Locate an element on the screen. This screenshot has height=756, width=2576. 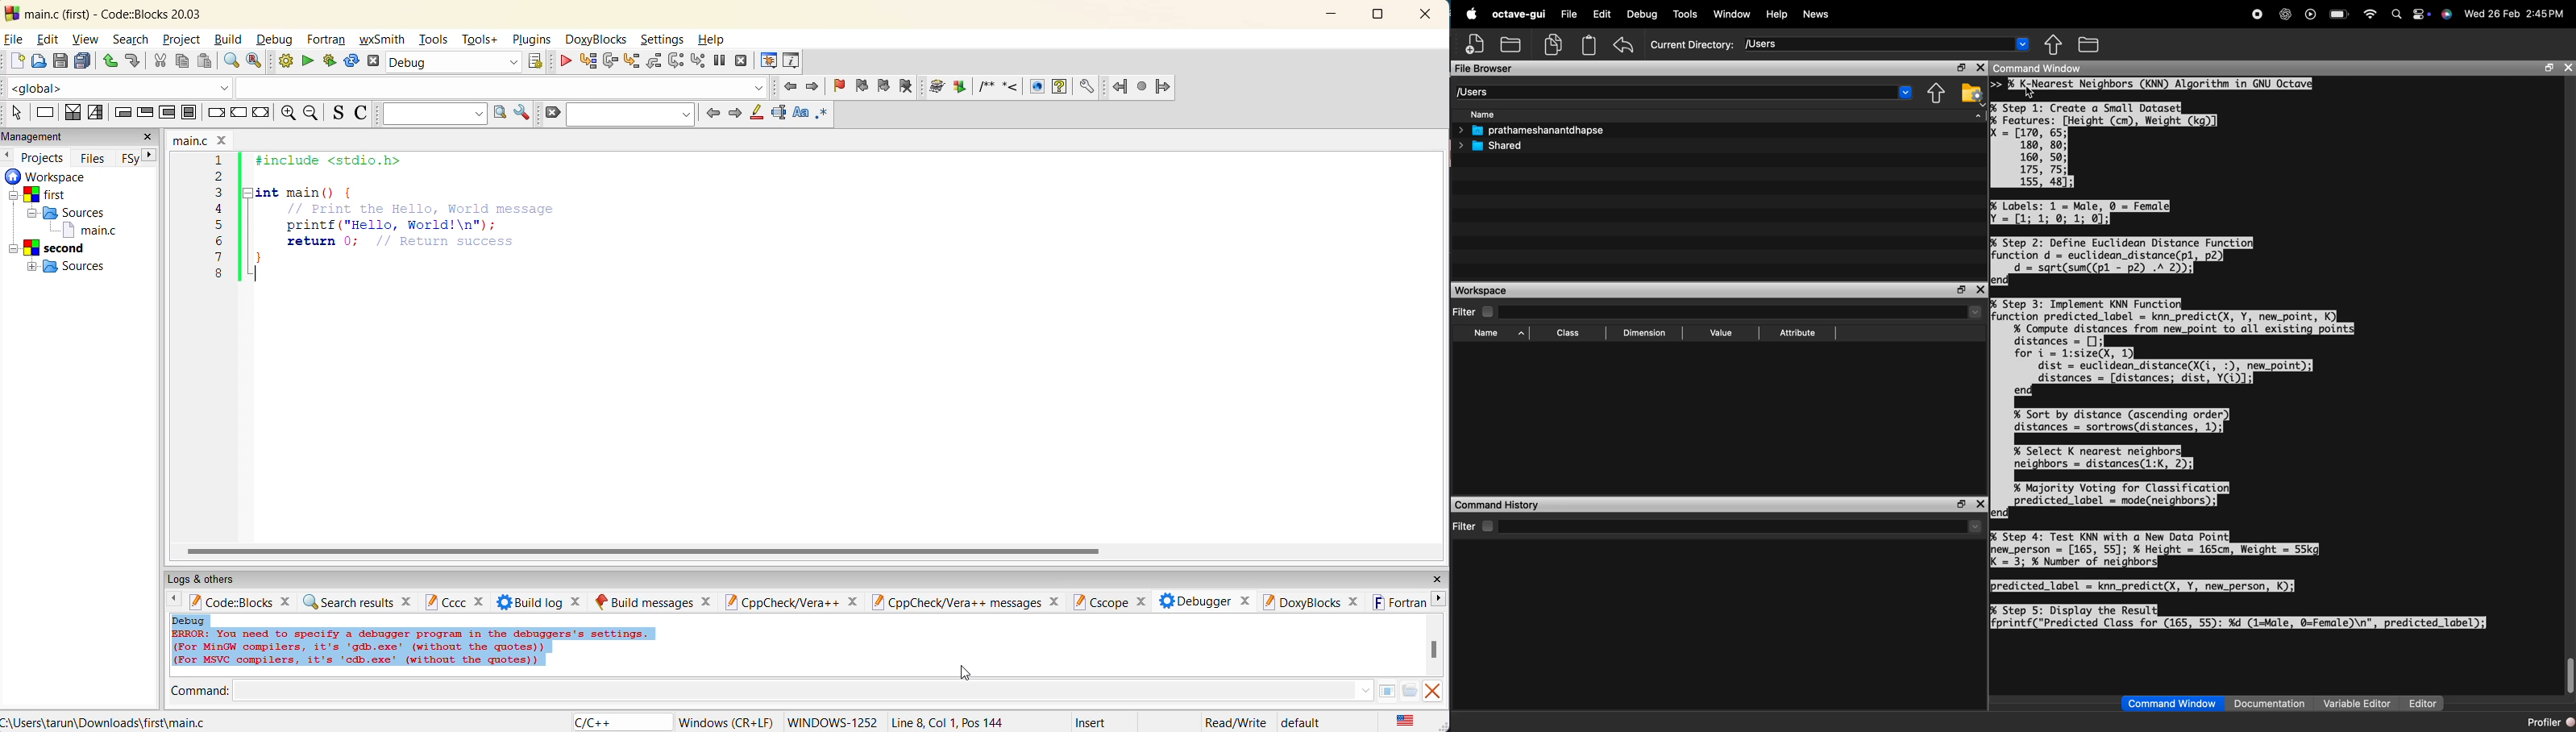
cursor is located at coordinates (958, 676).